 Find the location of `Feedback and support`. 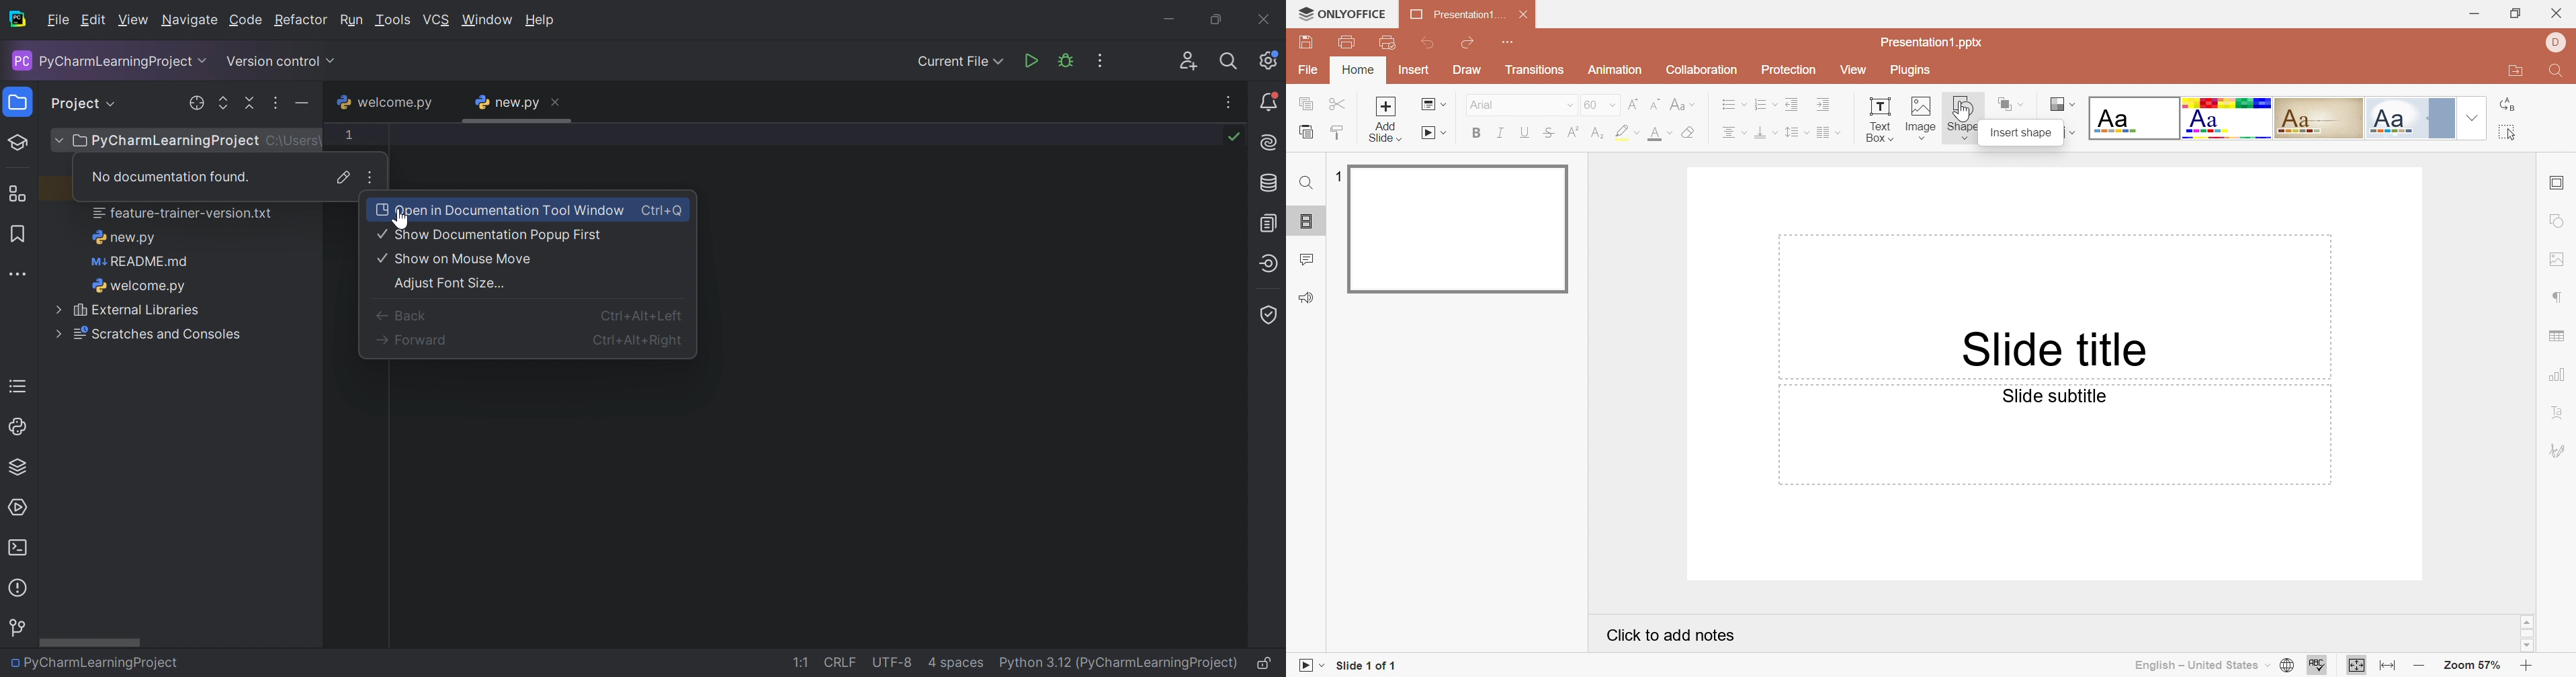

Feedback and support is located at coordinates (1305, 298).